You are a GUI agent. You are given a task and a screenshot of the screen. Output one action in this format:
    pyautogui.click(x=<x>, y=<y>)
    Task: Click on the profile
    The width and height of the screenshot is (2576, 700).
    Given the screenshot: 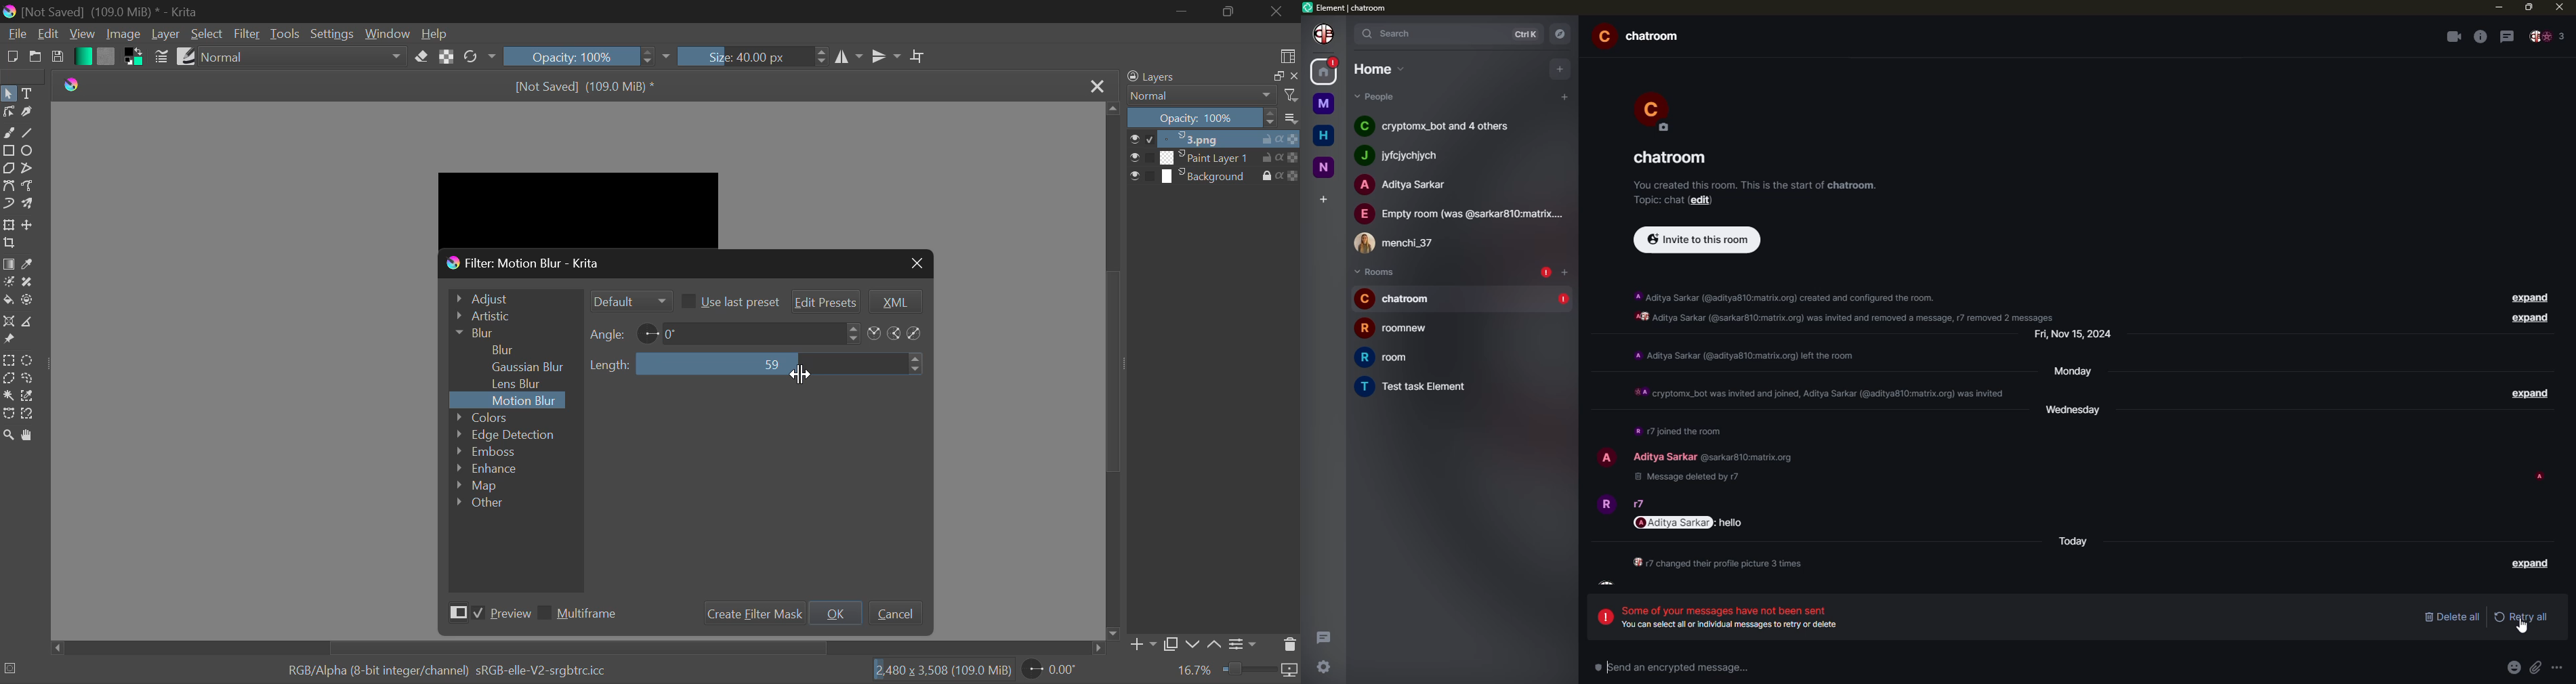 What is the action you would take?
    pyautogui.click(x=1604, y=507)
    